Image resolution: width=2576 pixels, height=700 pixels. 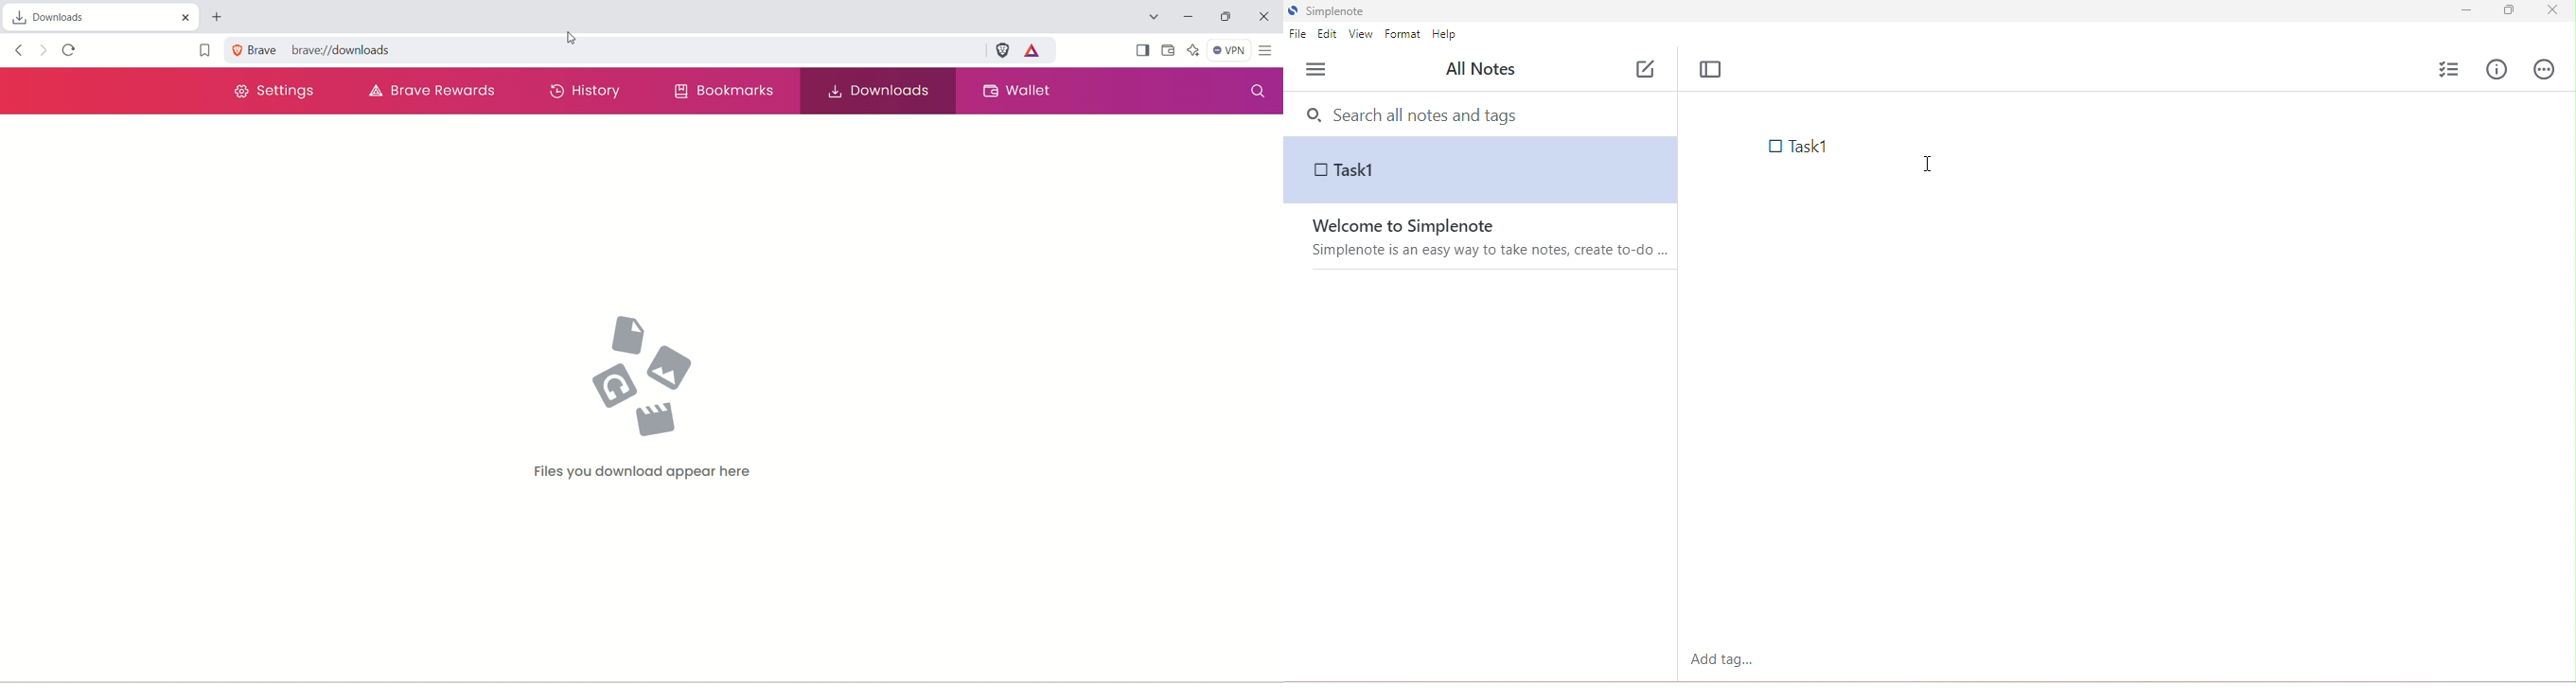 What do you see at coordinates (1721, 658) in the screenshot?
I see `add tag` at bounding box center [1721, 658].